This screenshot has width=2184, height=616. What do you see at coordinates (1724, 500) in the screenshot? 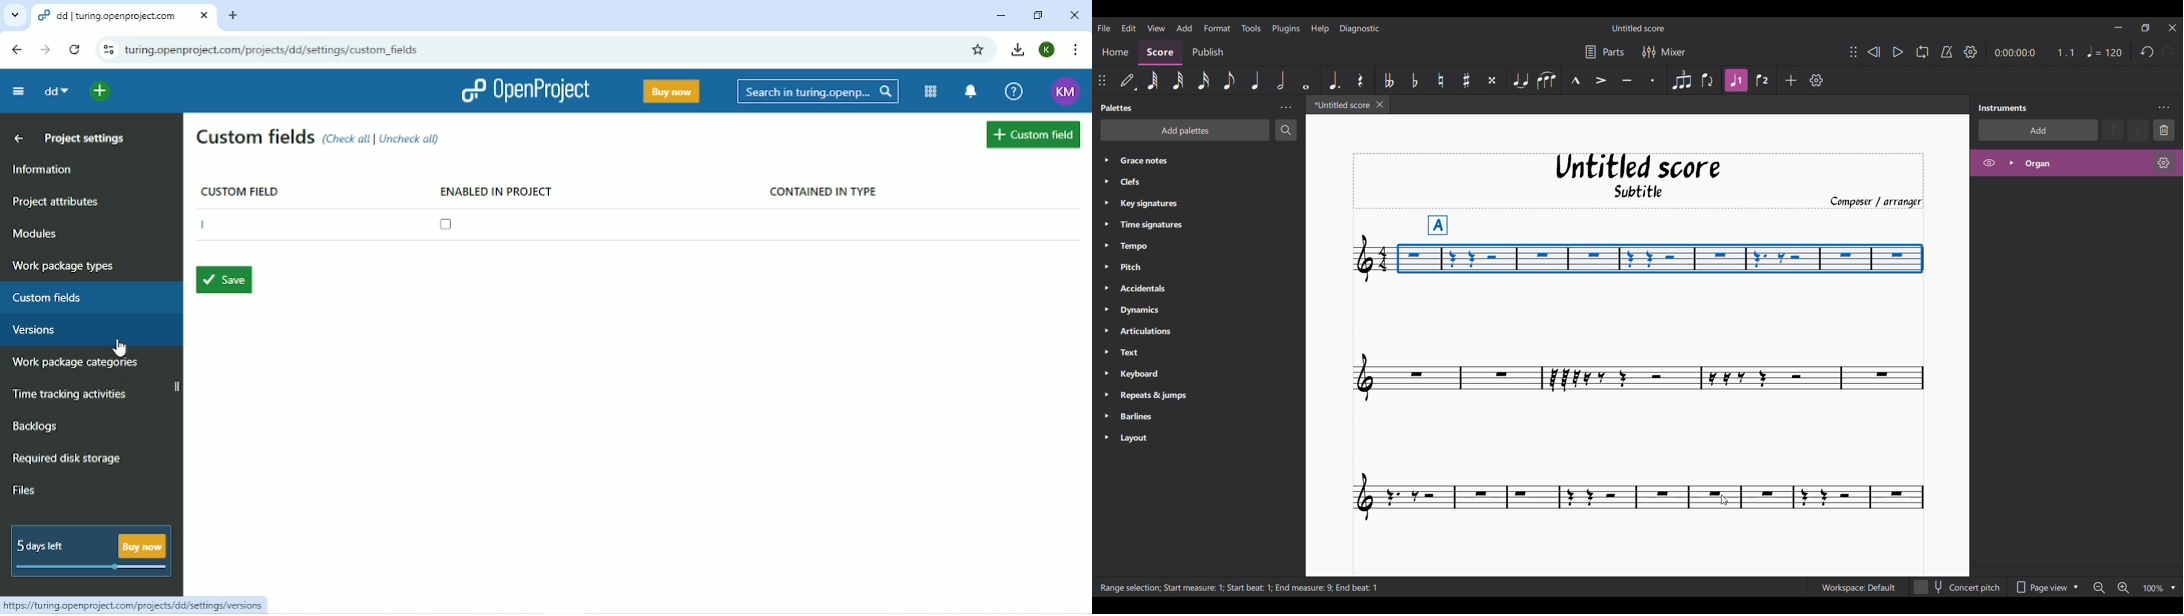
I see `Cursor position unchanged` at bounding box center [1724, 500].